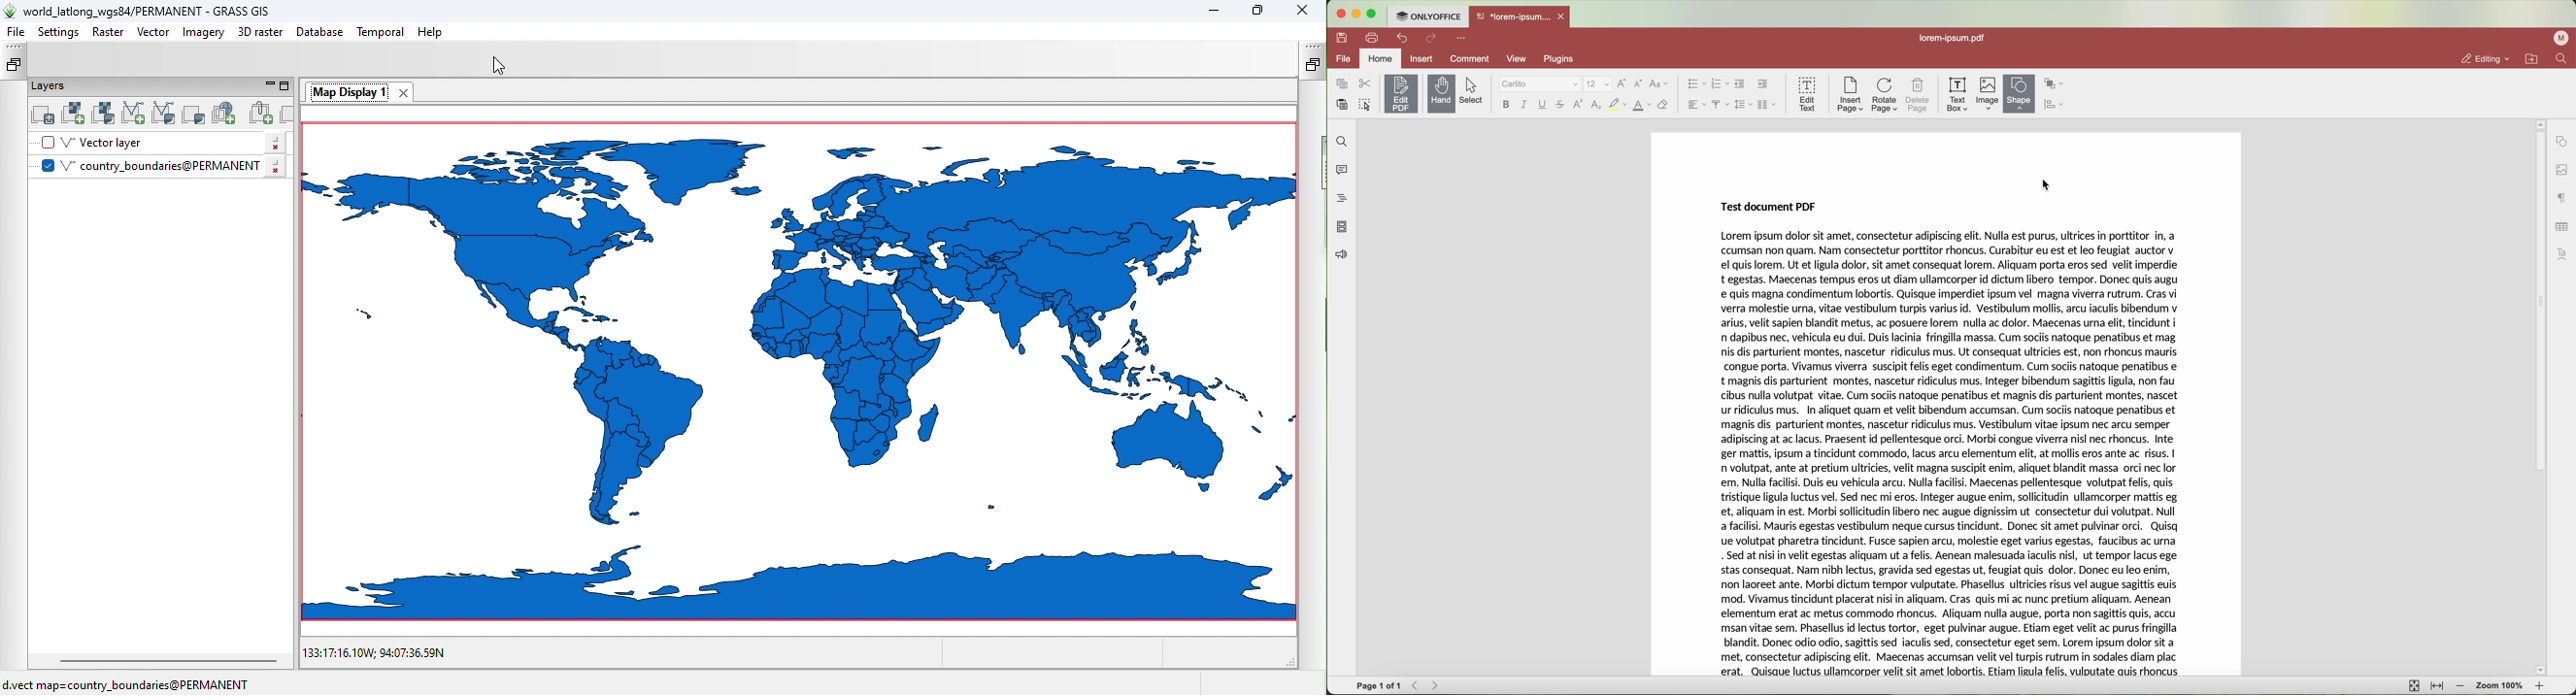 This screenshot has width=2576, height=700. Describe the element at coordinates (2059, 105) in the screenshot. I see `align shape` at that location.